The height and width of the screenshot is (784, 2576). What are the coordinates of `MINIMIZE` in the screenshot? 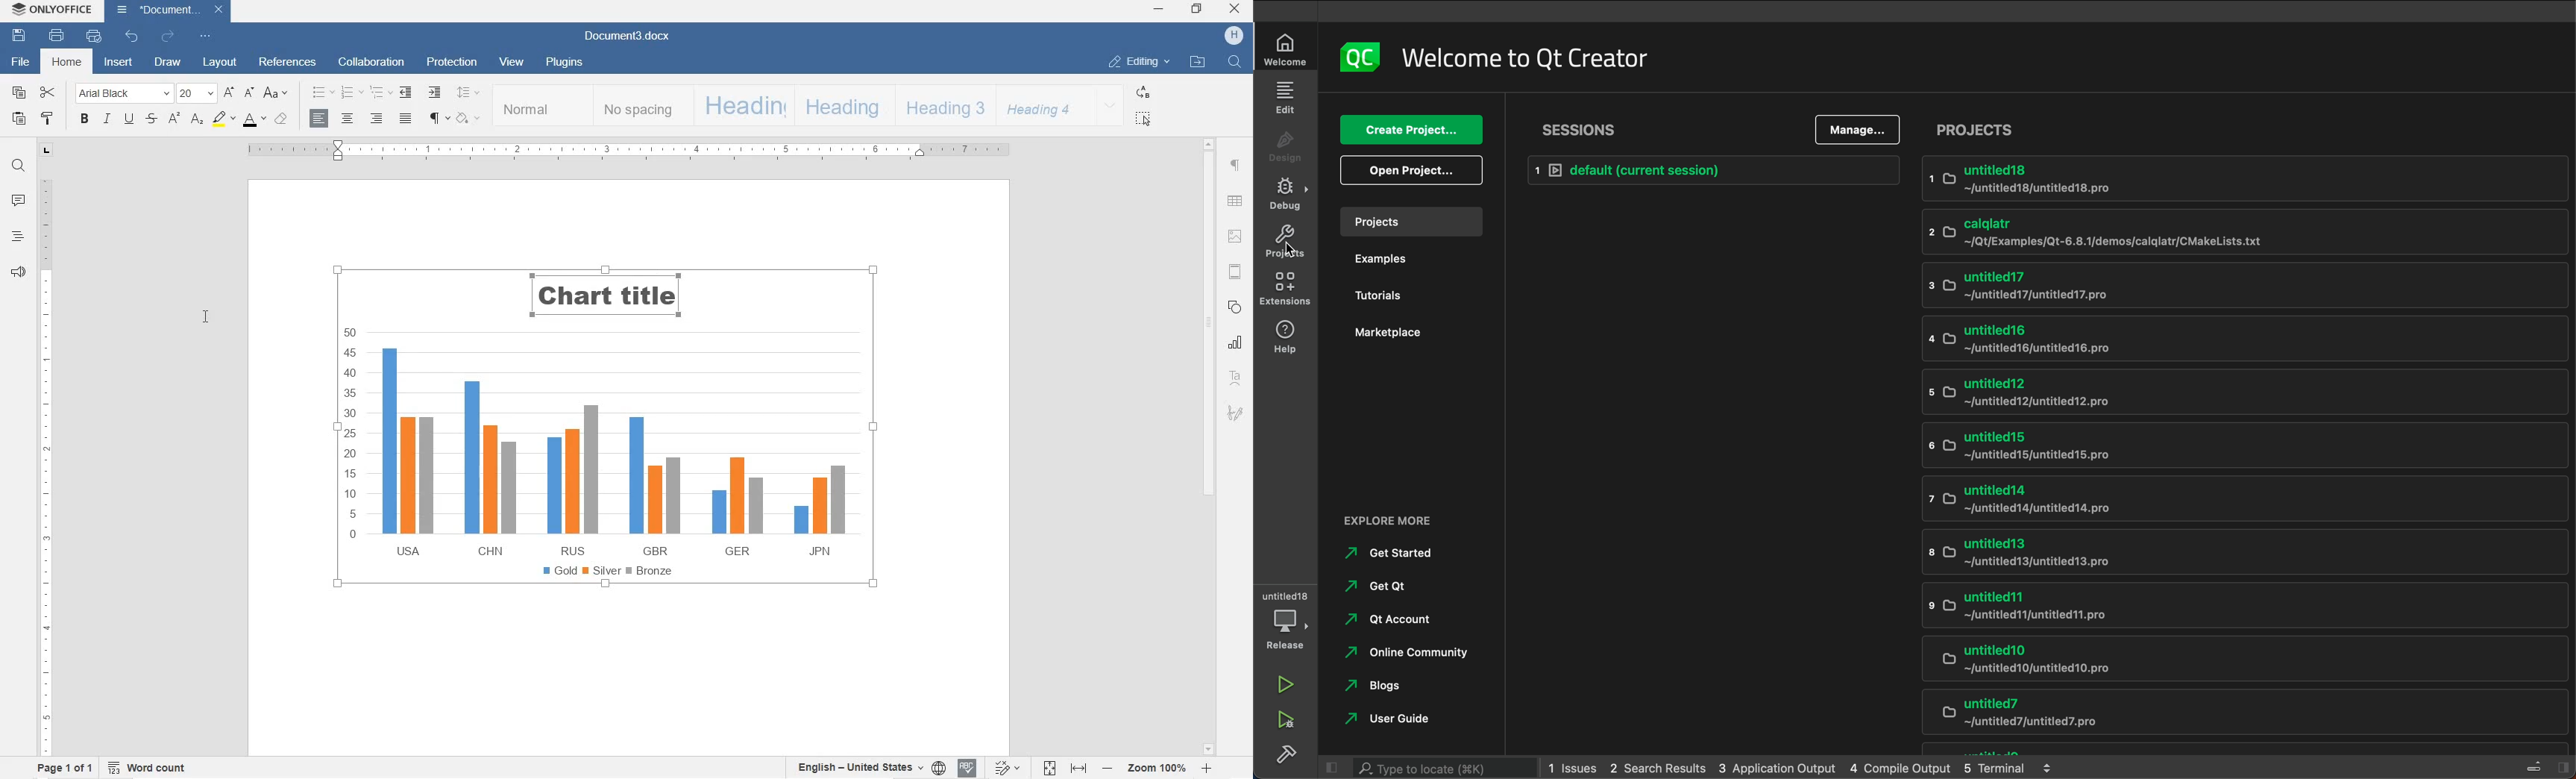 It's located at (1160, 10).